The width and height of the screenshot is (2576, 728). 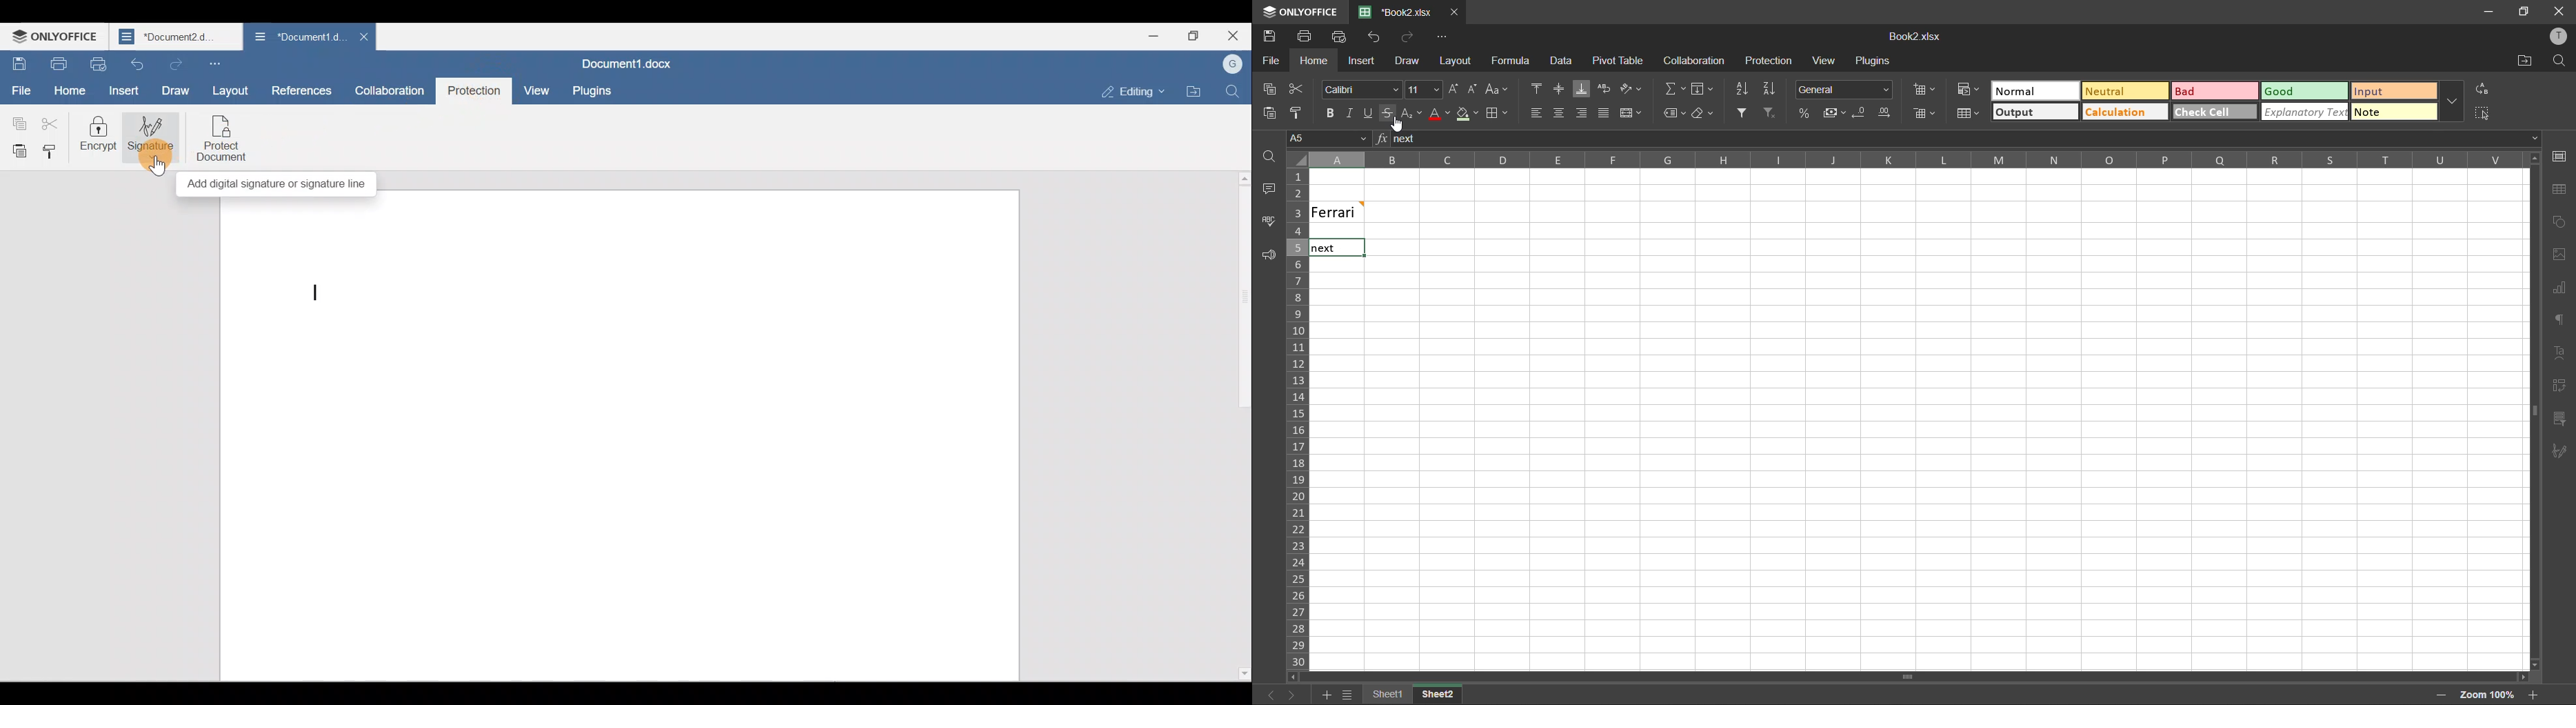 What do you see at coordinates (2124, 92) in the screenshot?
I see `neutral` at bounding box center [2124, 92].